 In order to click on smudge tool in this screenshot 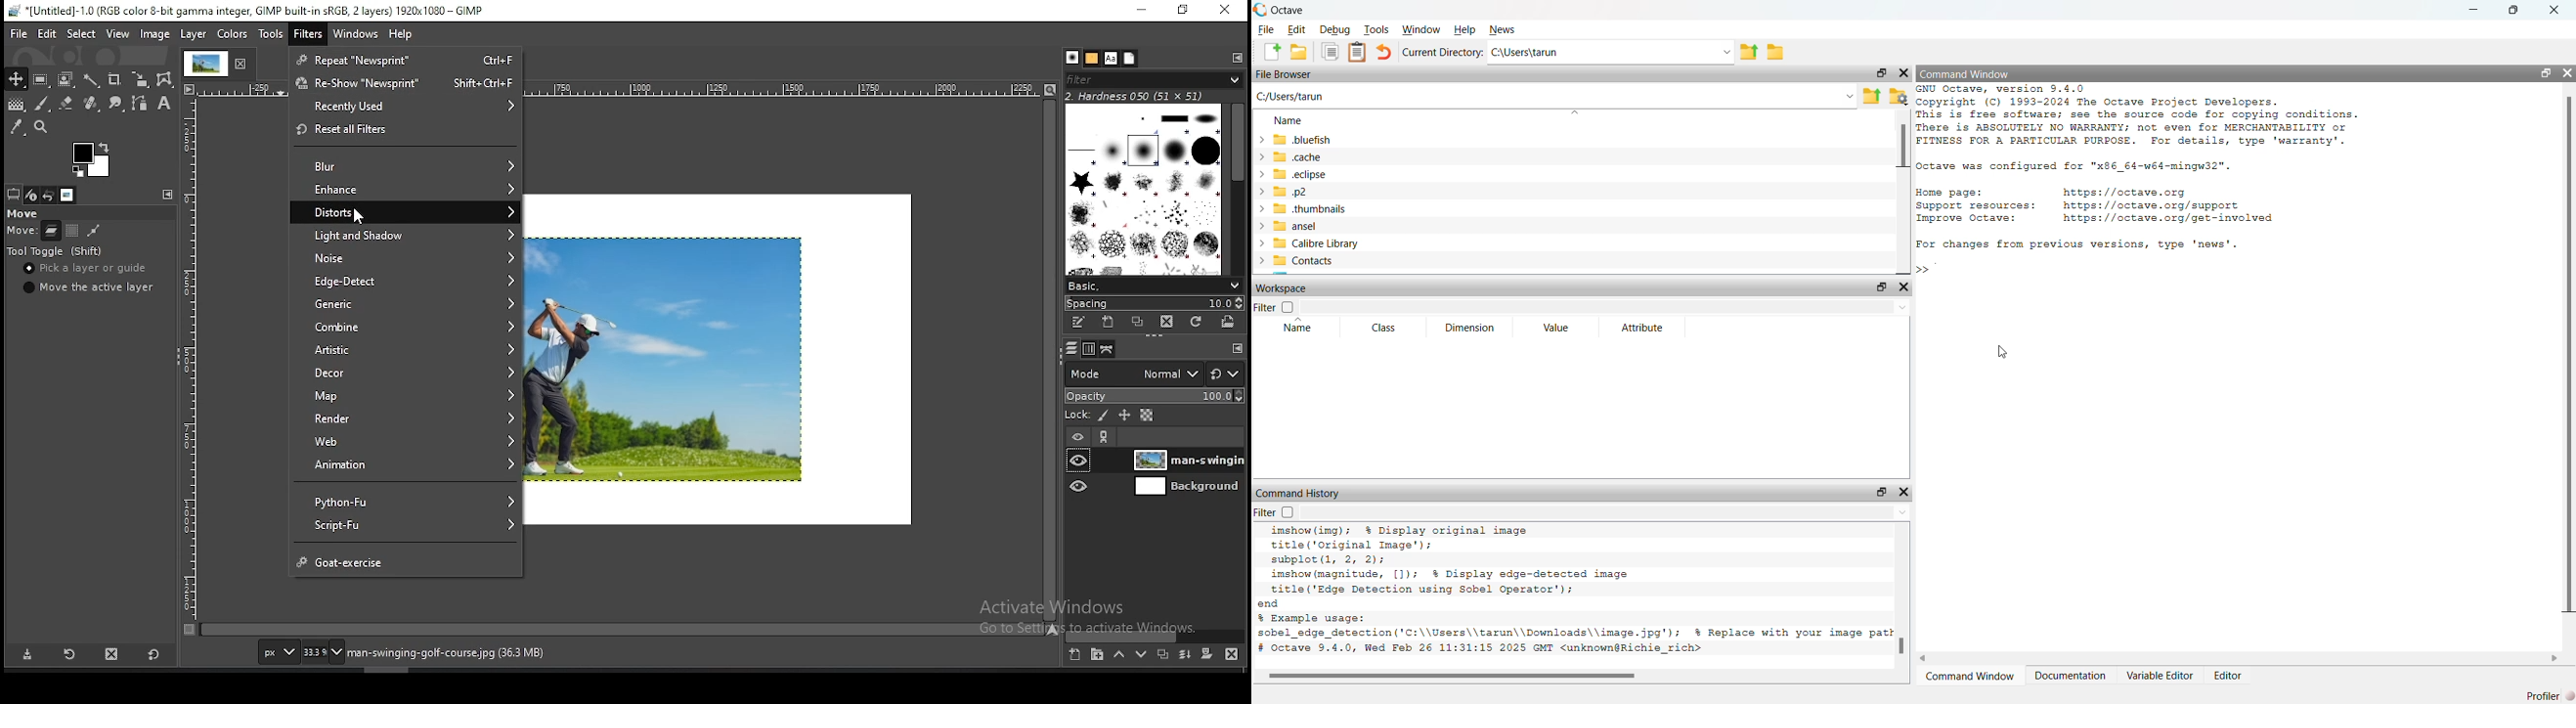, I will do `click(116, 103)`.